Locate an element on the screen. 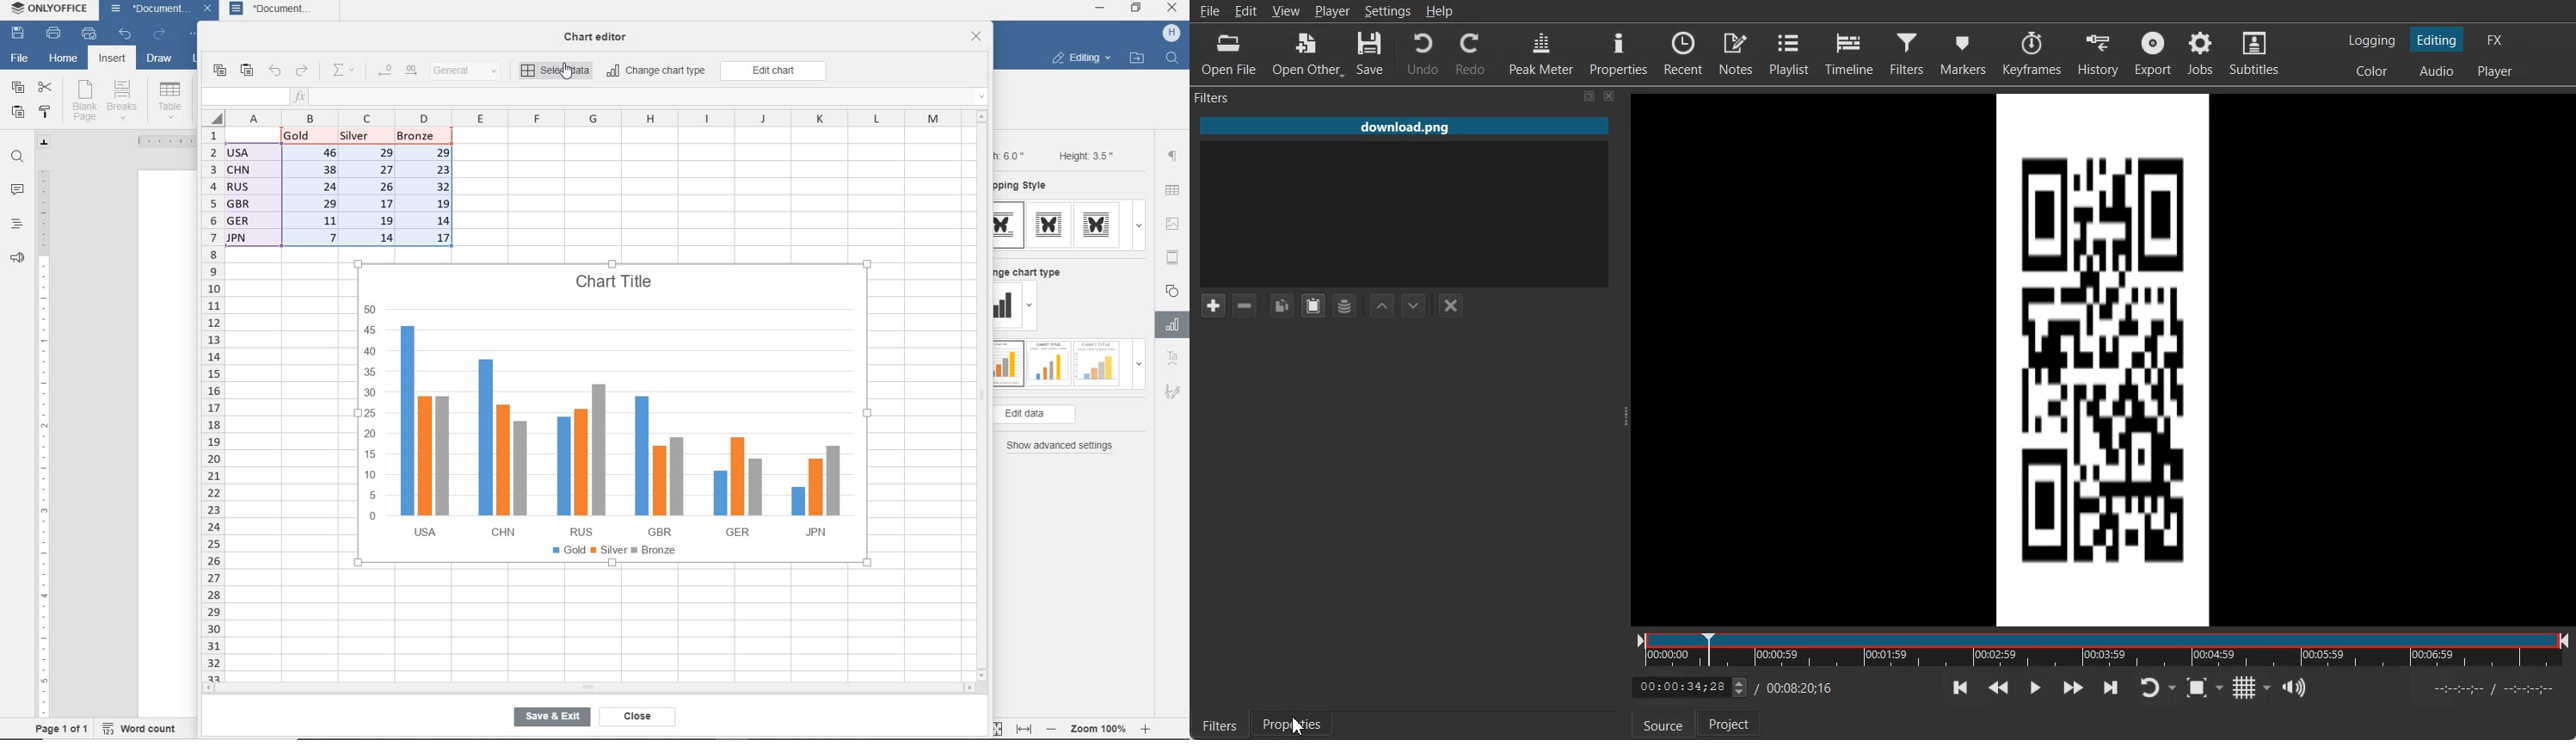  dropdown is located at coordinates (1139, 368).